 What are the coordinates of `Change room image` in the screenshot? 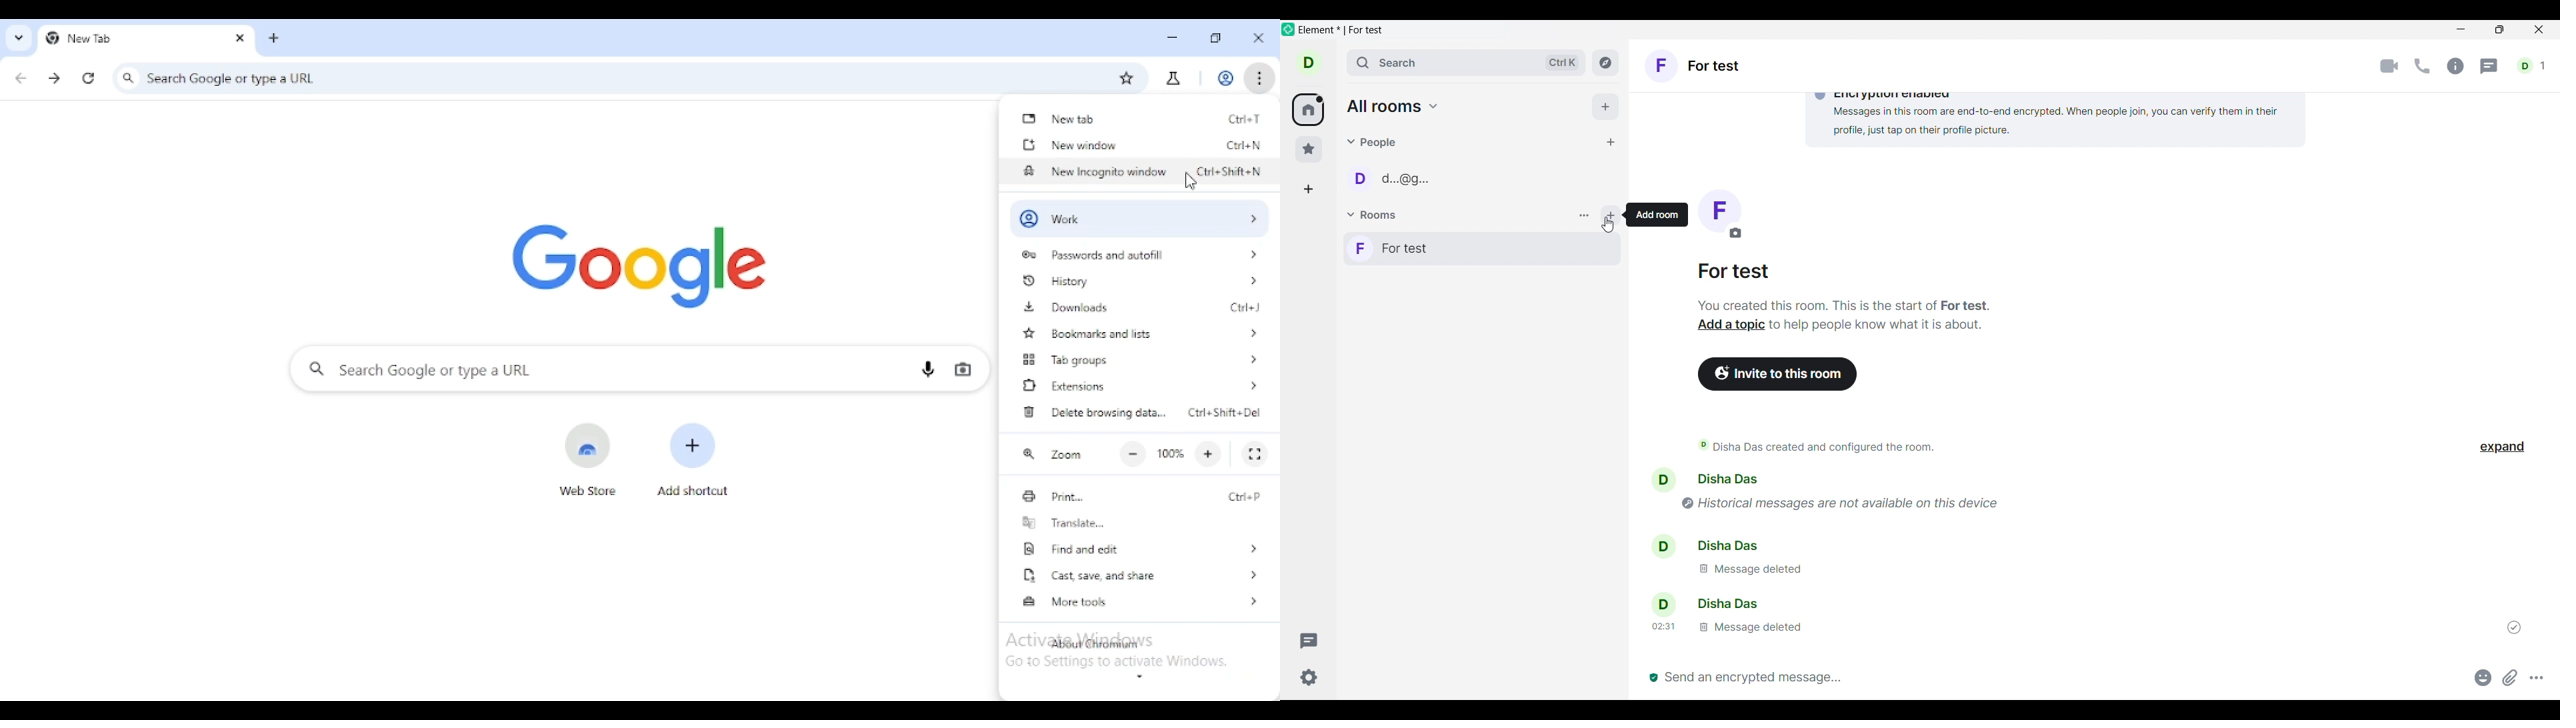 It's located at (1719, 214).